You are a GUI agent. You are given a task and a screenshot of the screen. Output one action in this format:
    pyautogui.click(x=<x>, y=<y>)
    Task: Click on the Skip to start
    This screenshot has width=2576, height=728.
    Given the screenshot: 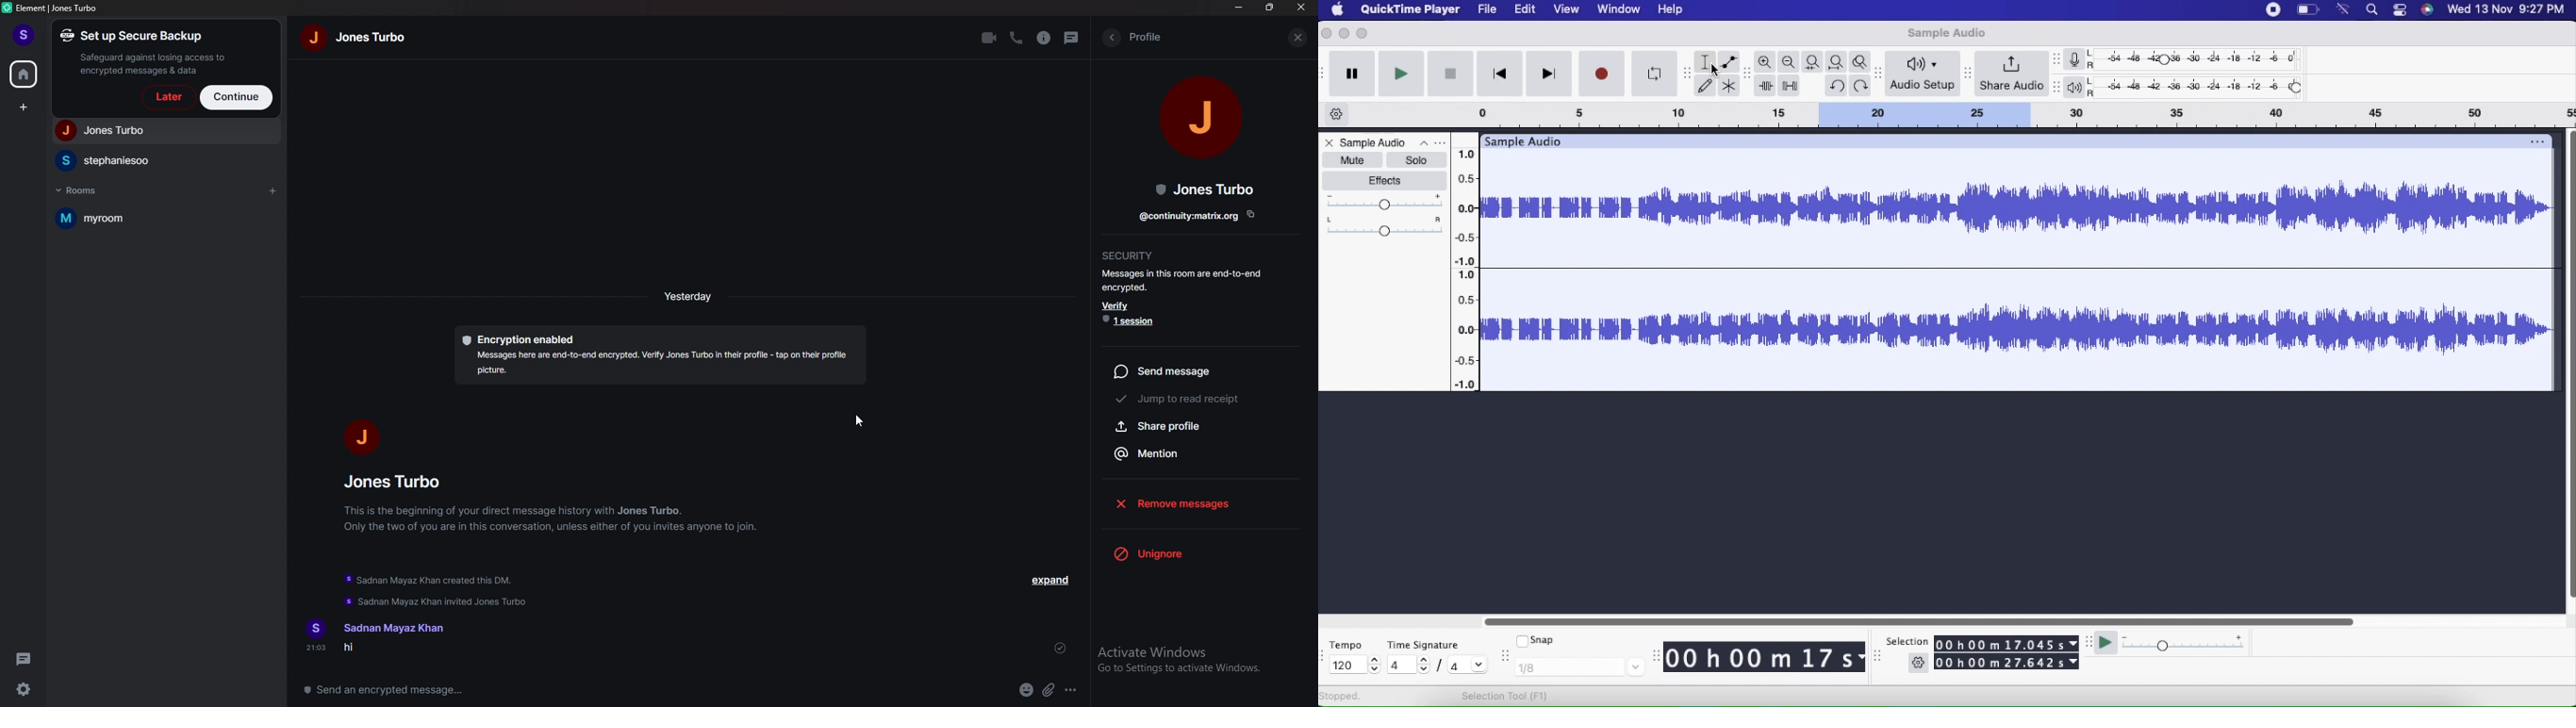 What is the action you would take?
    pyautogui.click(x=1498, y=75)
    